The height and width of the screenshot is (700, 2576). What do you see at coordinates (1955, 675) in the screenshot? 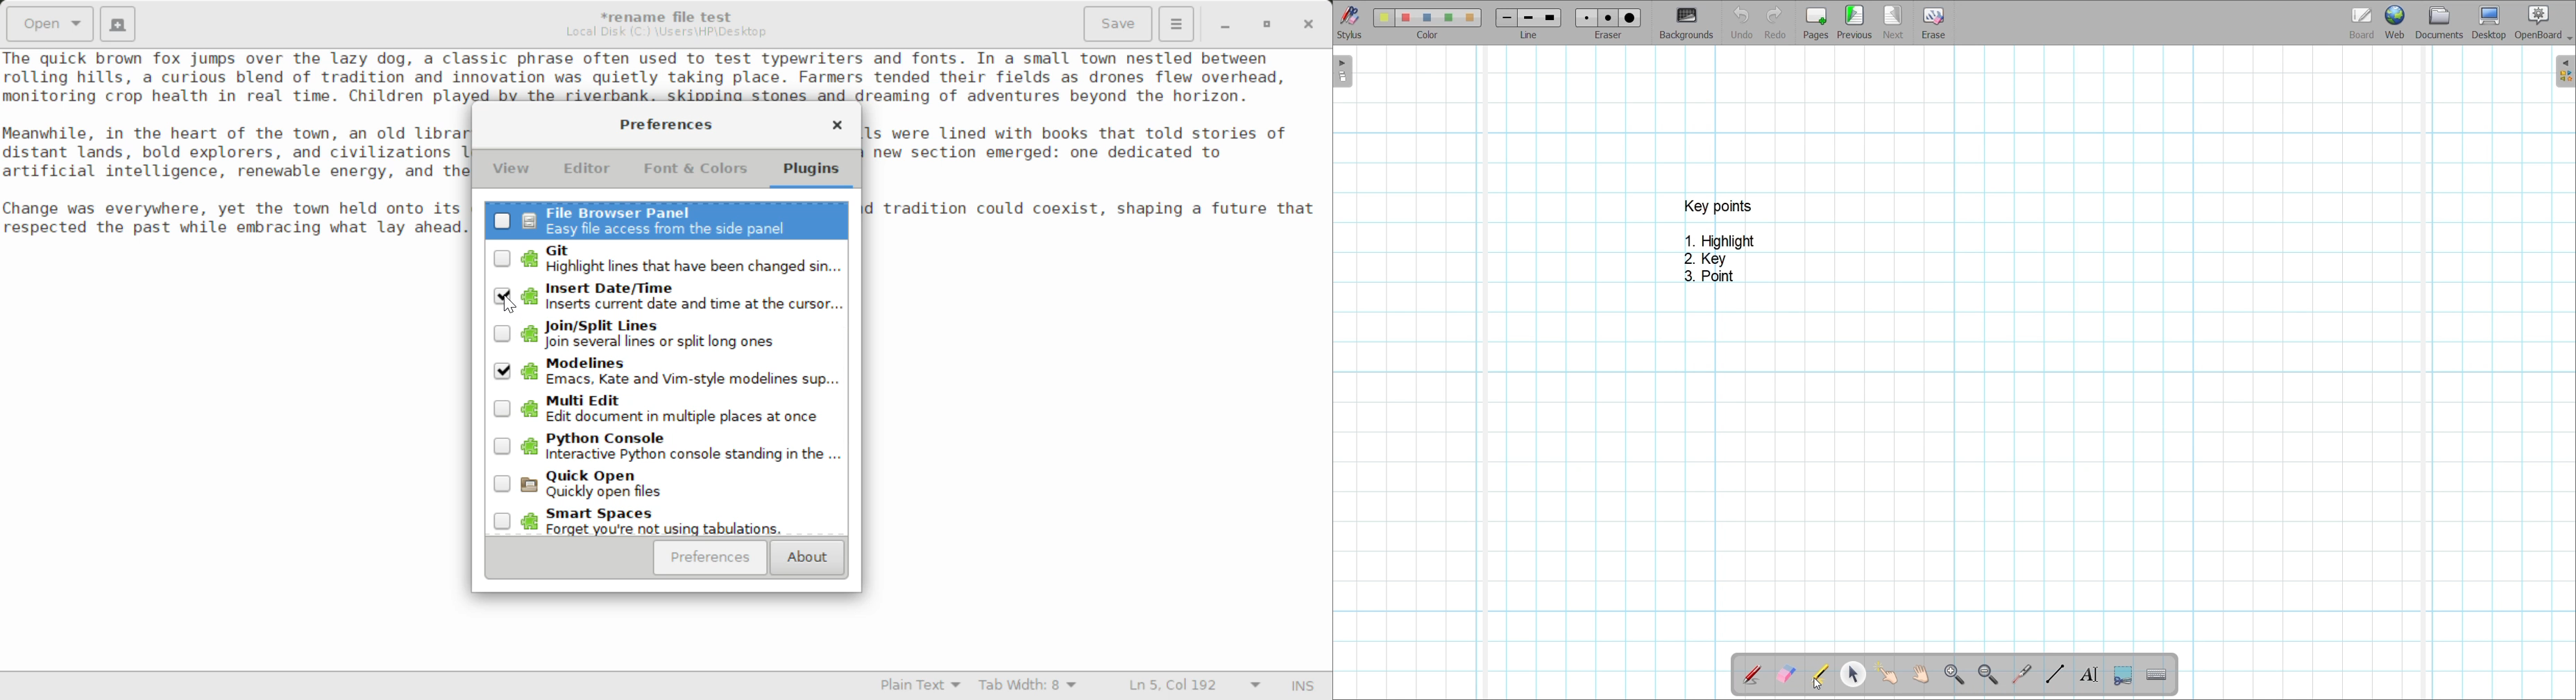
I see `Zoom in` at bounding box center [1955, 675].